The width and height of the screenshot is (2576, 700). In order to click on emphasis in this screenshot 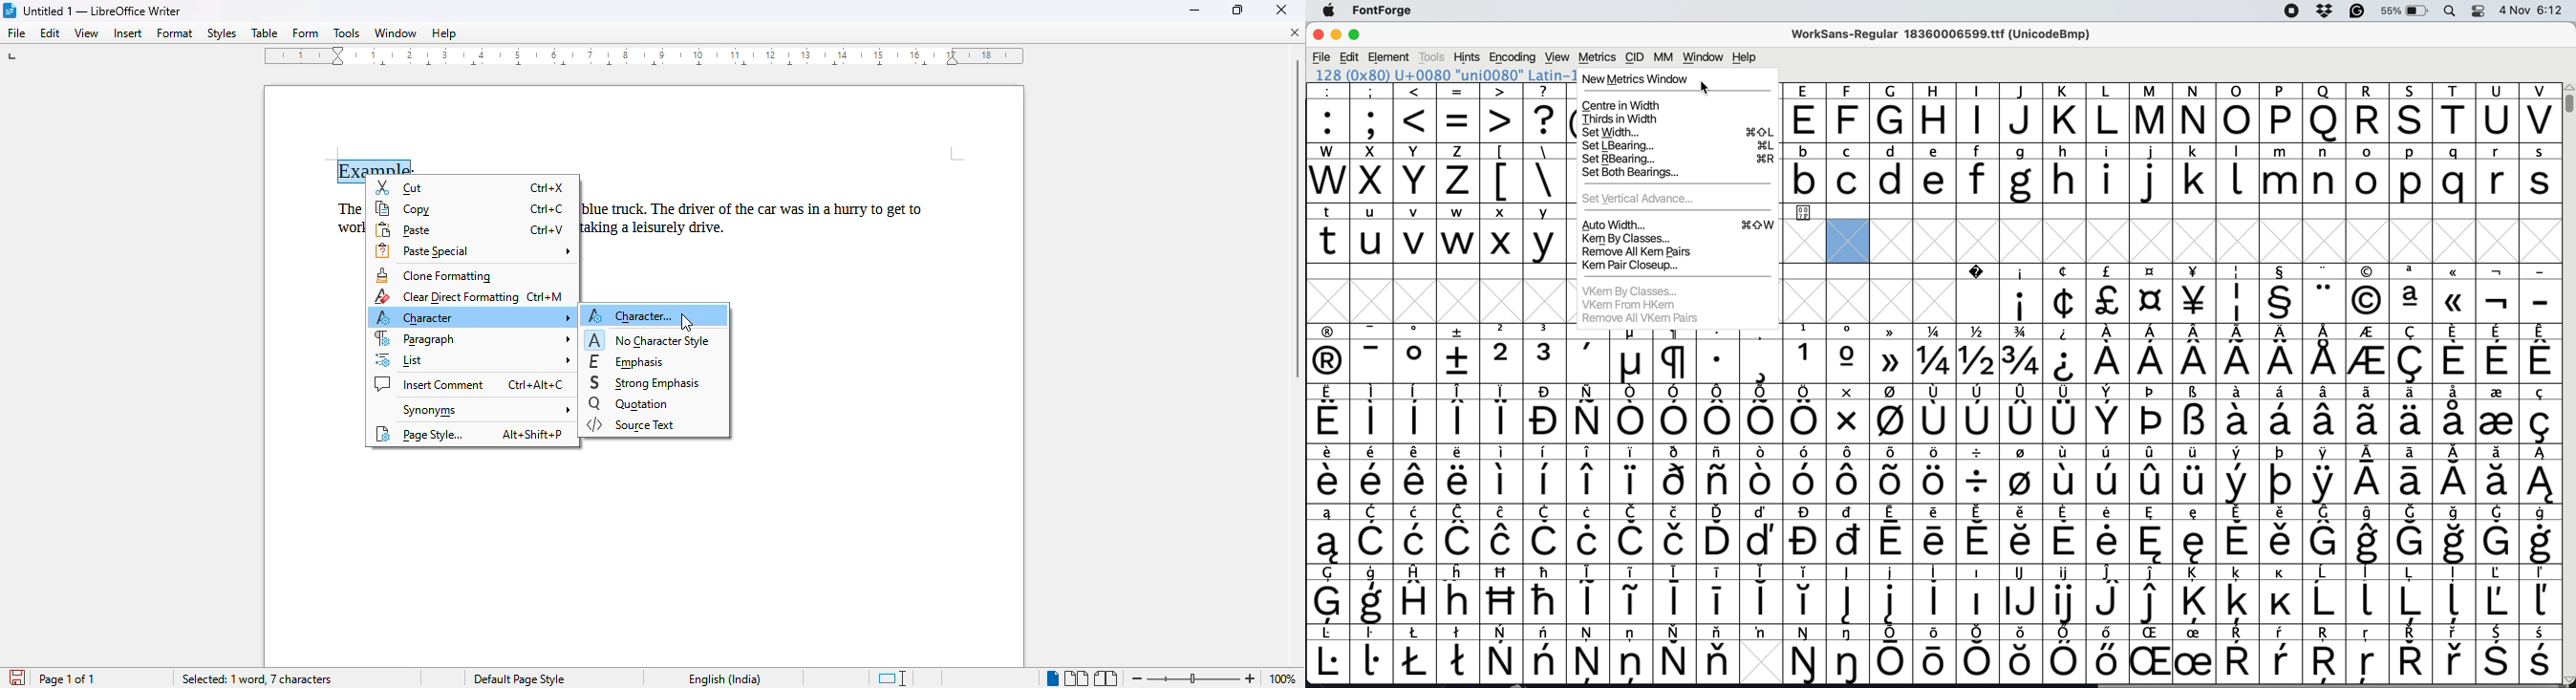, I will do `click(628, 361)`.